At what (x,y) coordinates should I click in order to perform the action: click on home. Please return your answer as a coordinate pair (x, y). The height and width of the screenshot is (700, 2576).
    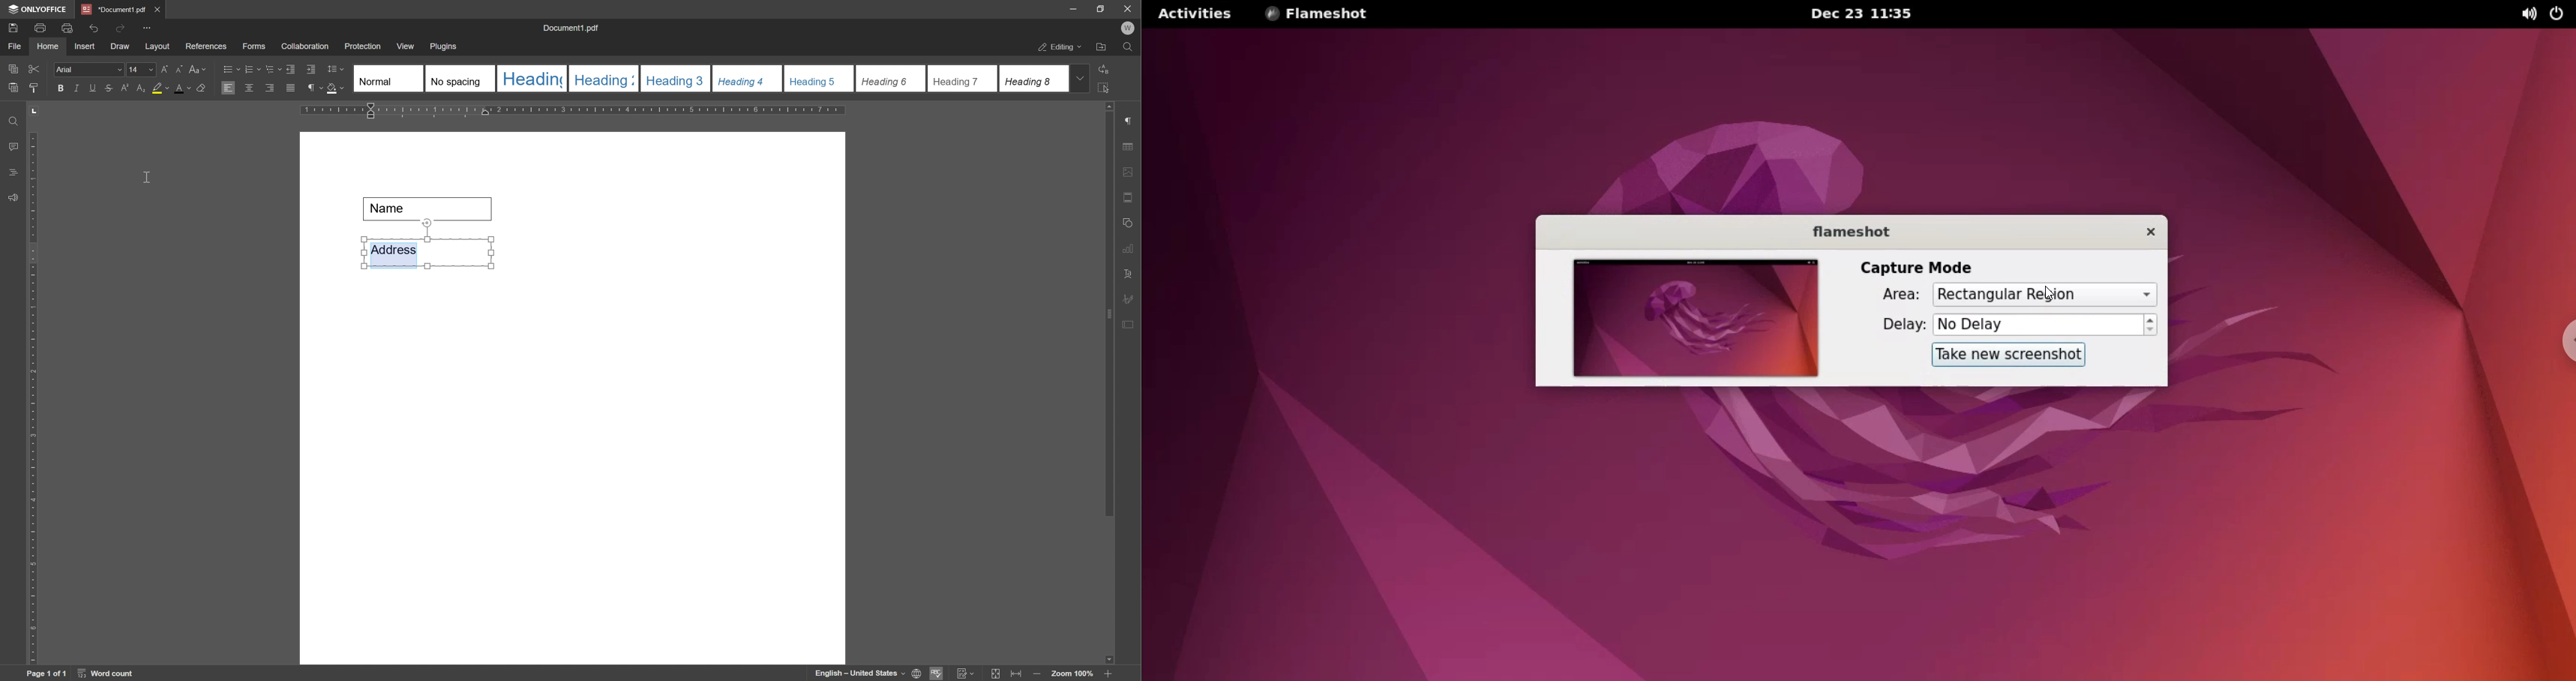
    Looking at the image, I should click on (48, 46).